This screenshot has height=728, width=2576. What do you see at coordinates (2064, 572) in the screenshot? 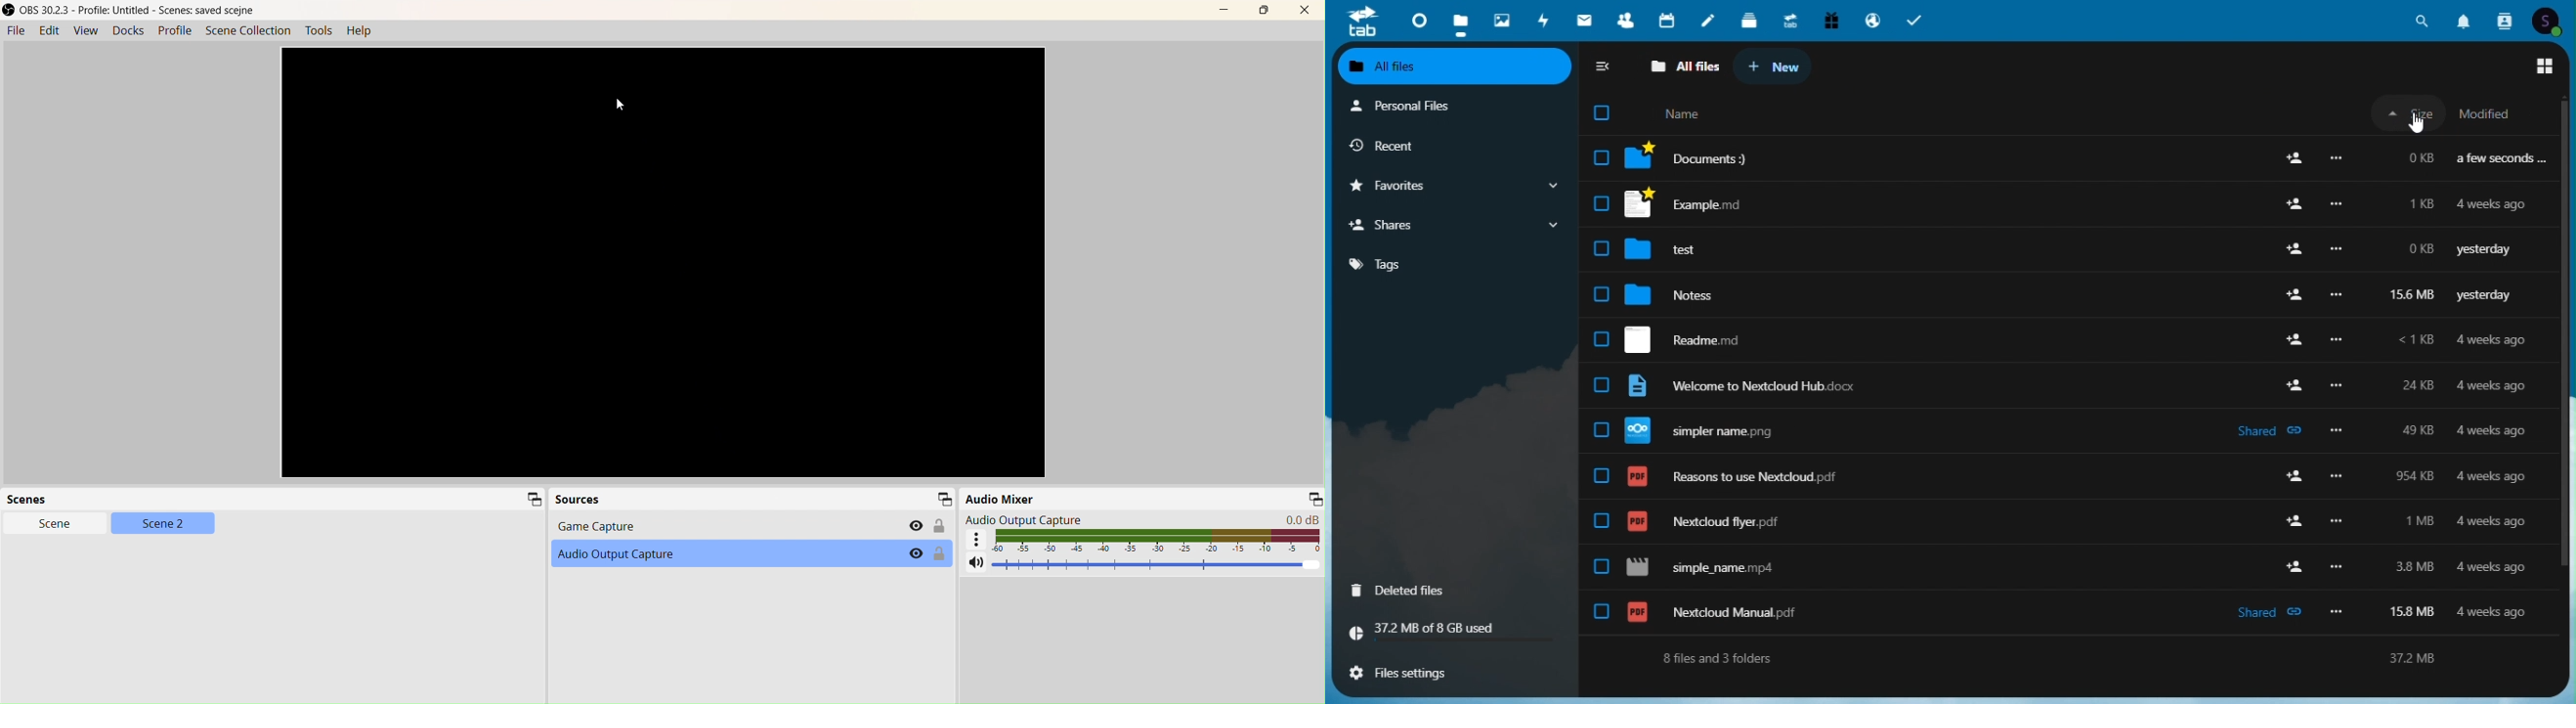
I see `simple_name mp4` at bounding box center [2064, 572].